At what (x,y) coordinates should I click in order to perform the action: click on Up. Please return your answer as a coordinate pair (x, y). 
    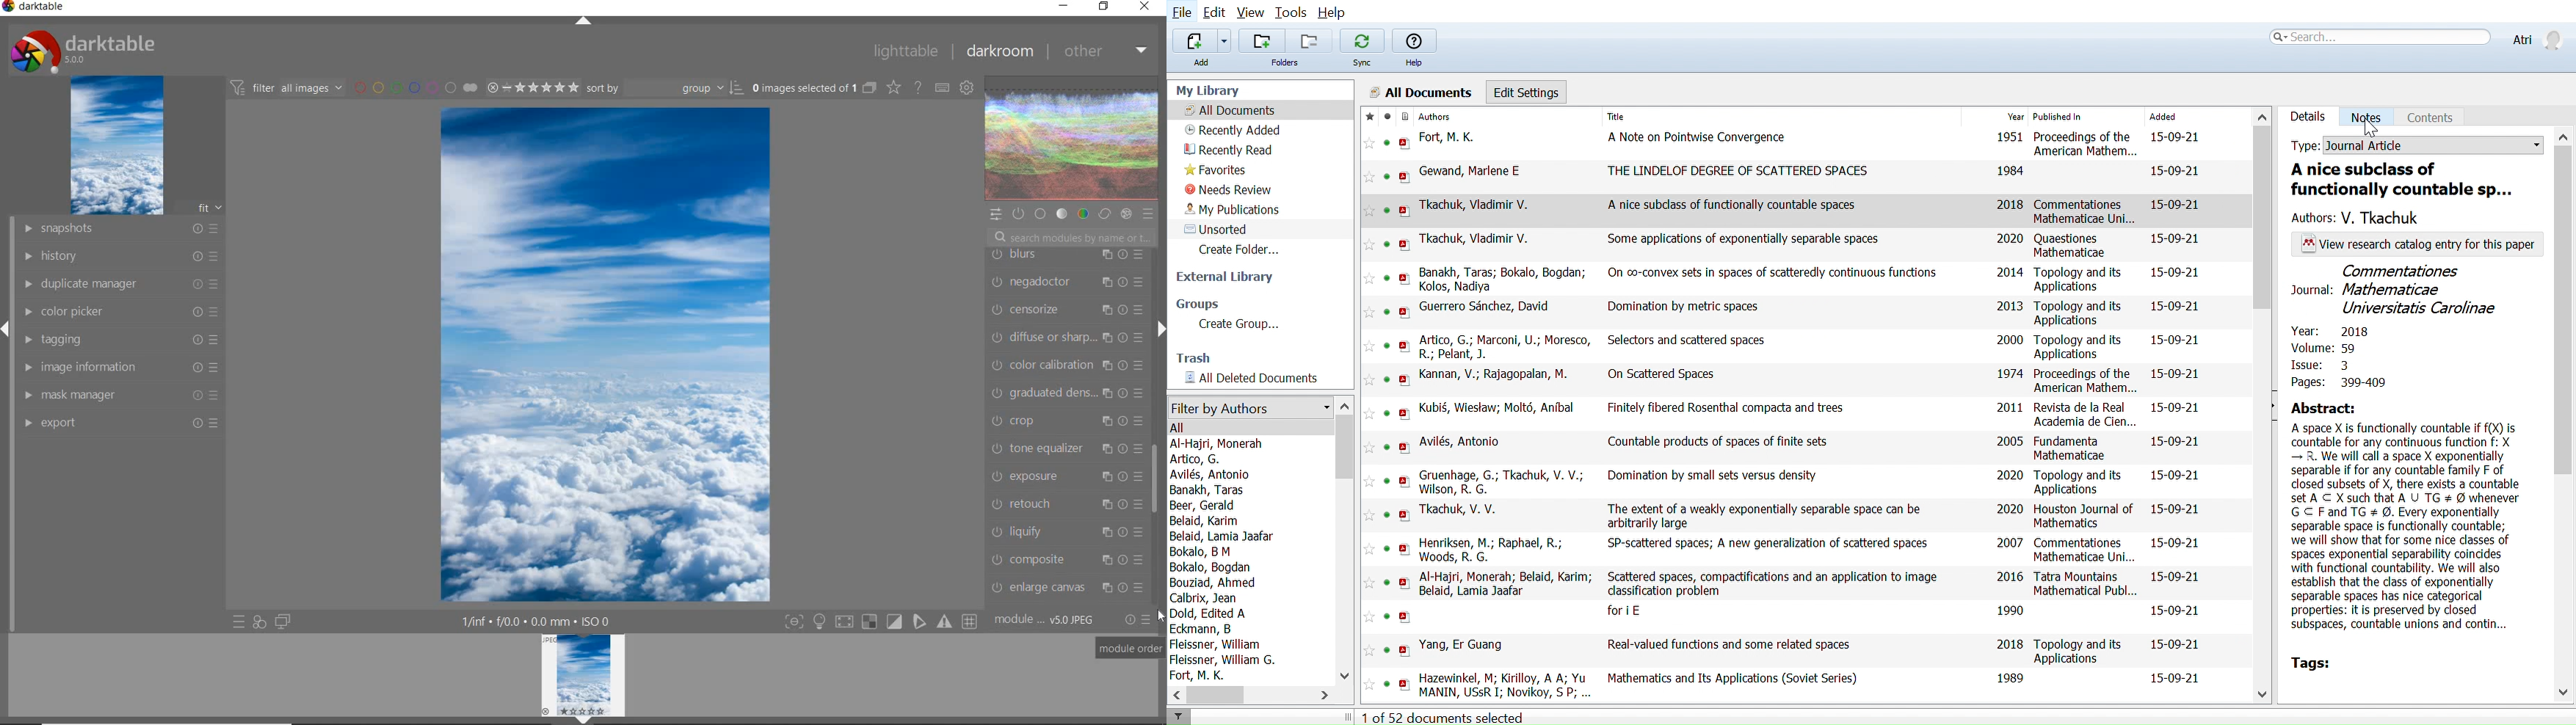
    Looking at the image, I should click on (584, 22).